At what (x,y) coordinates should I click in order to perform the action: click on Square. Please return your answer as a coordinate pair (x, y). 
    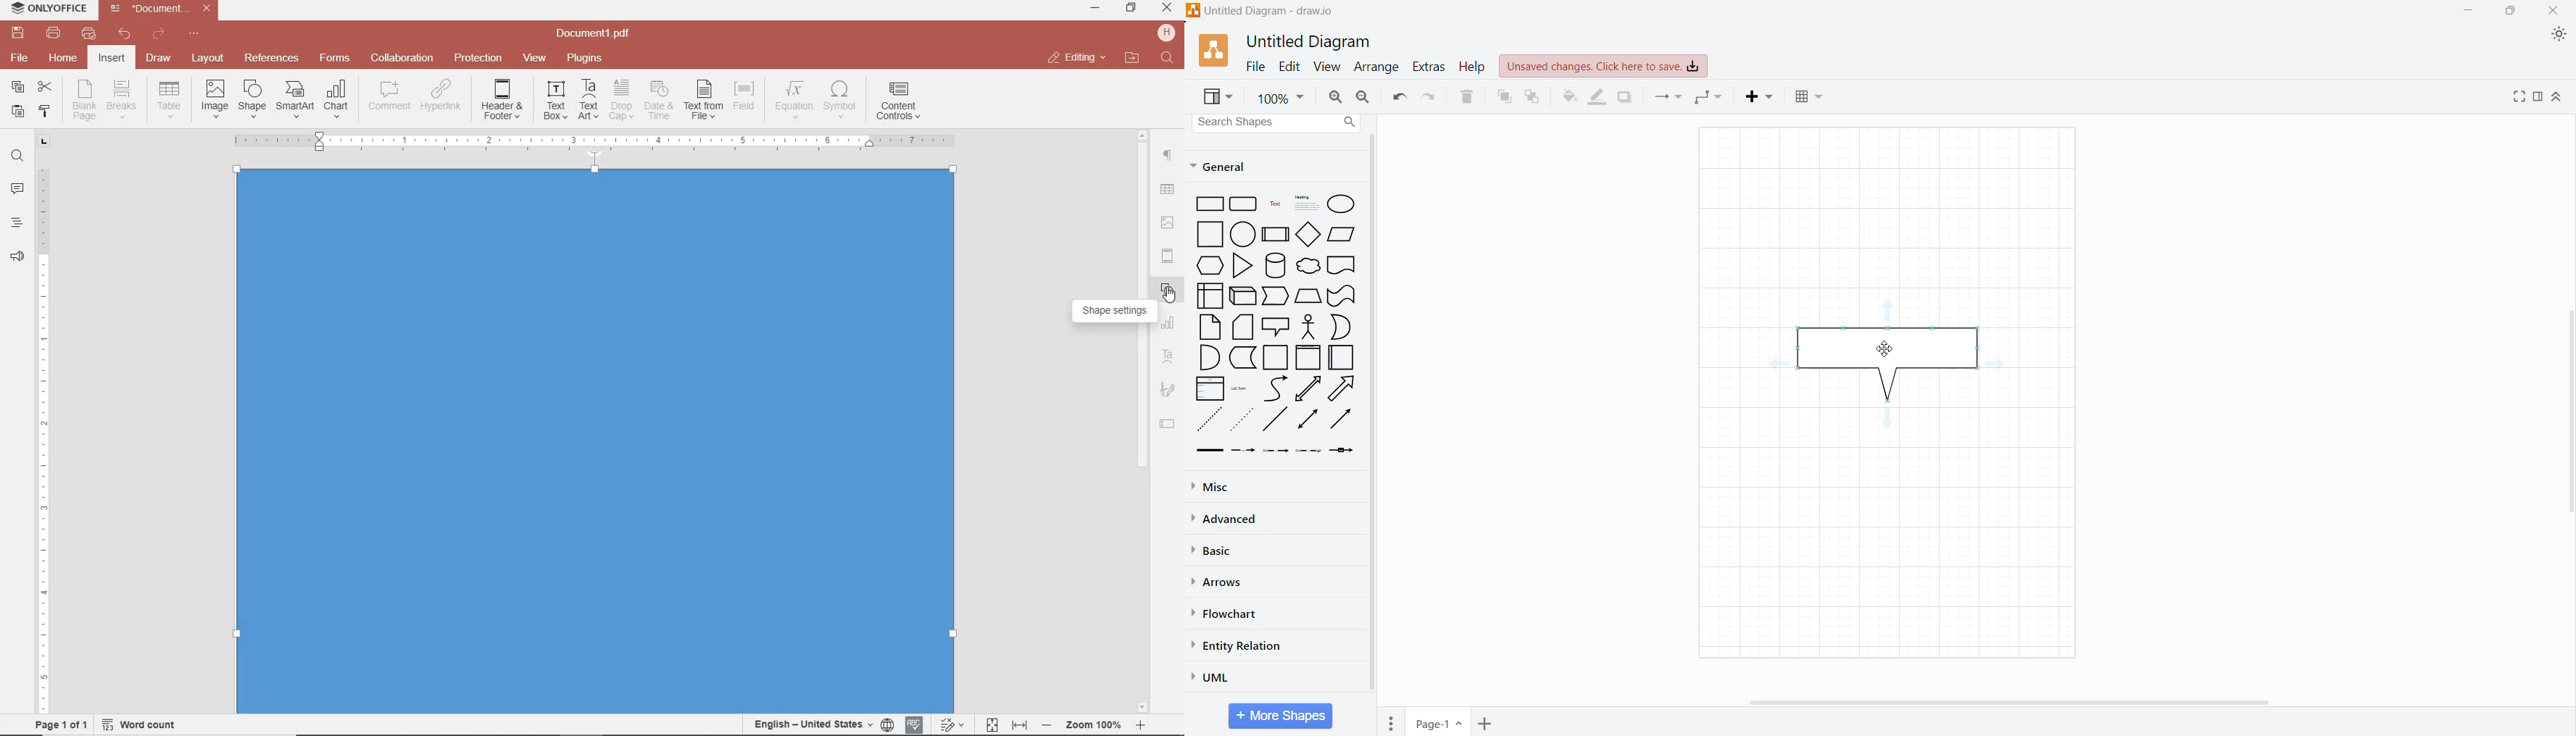
    Looking at the image, I should click on (1205, 235).